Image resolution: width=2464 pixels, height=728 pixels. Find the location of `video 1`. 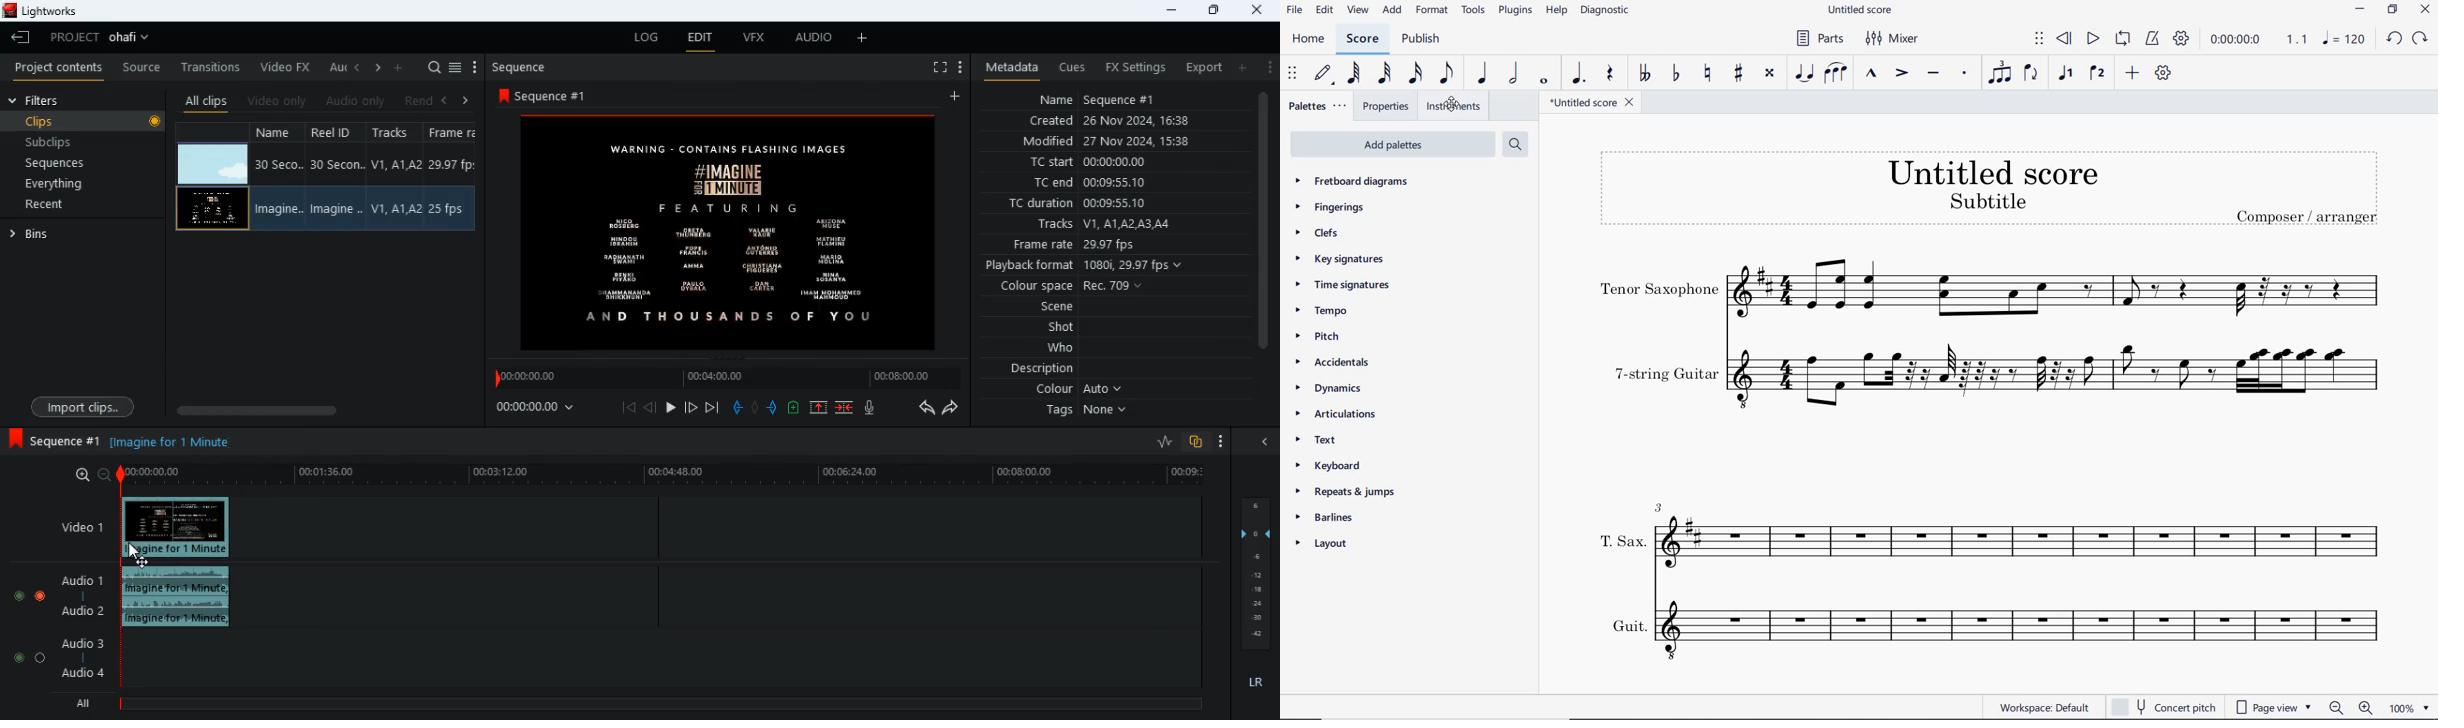

video 1 is located at coordinates (78, 527).